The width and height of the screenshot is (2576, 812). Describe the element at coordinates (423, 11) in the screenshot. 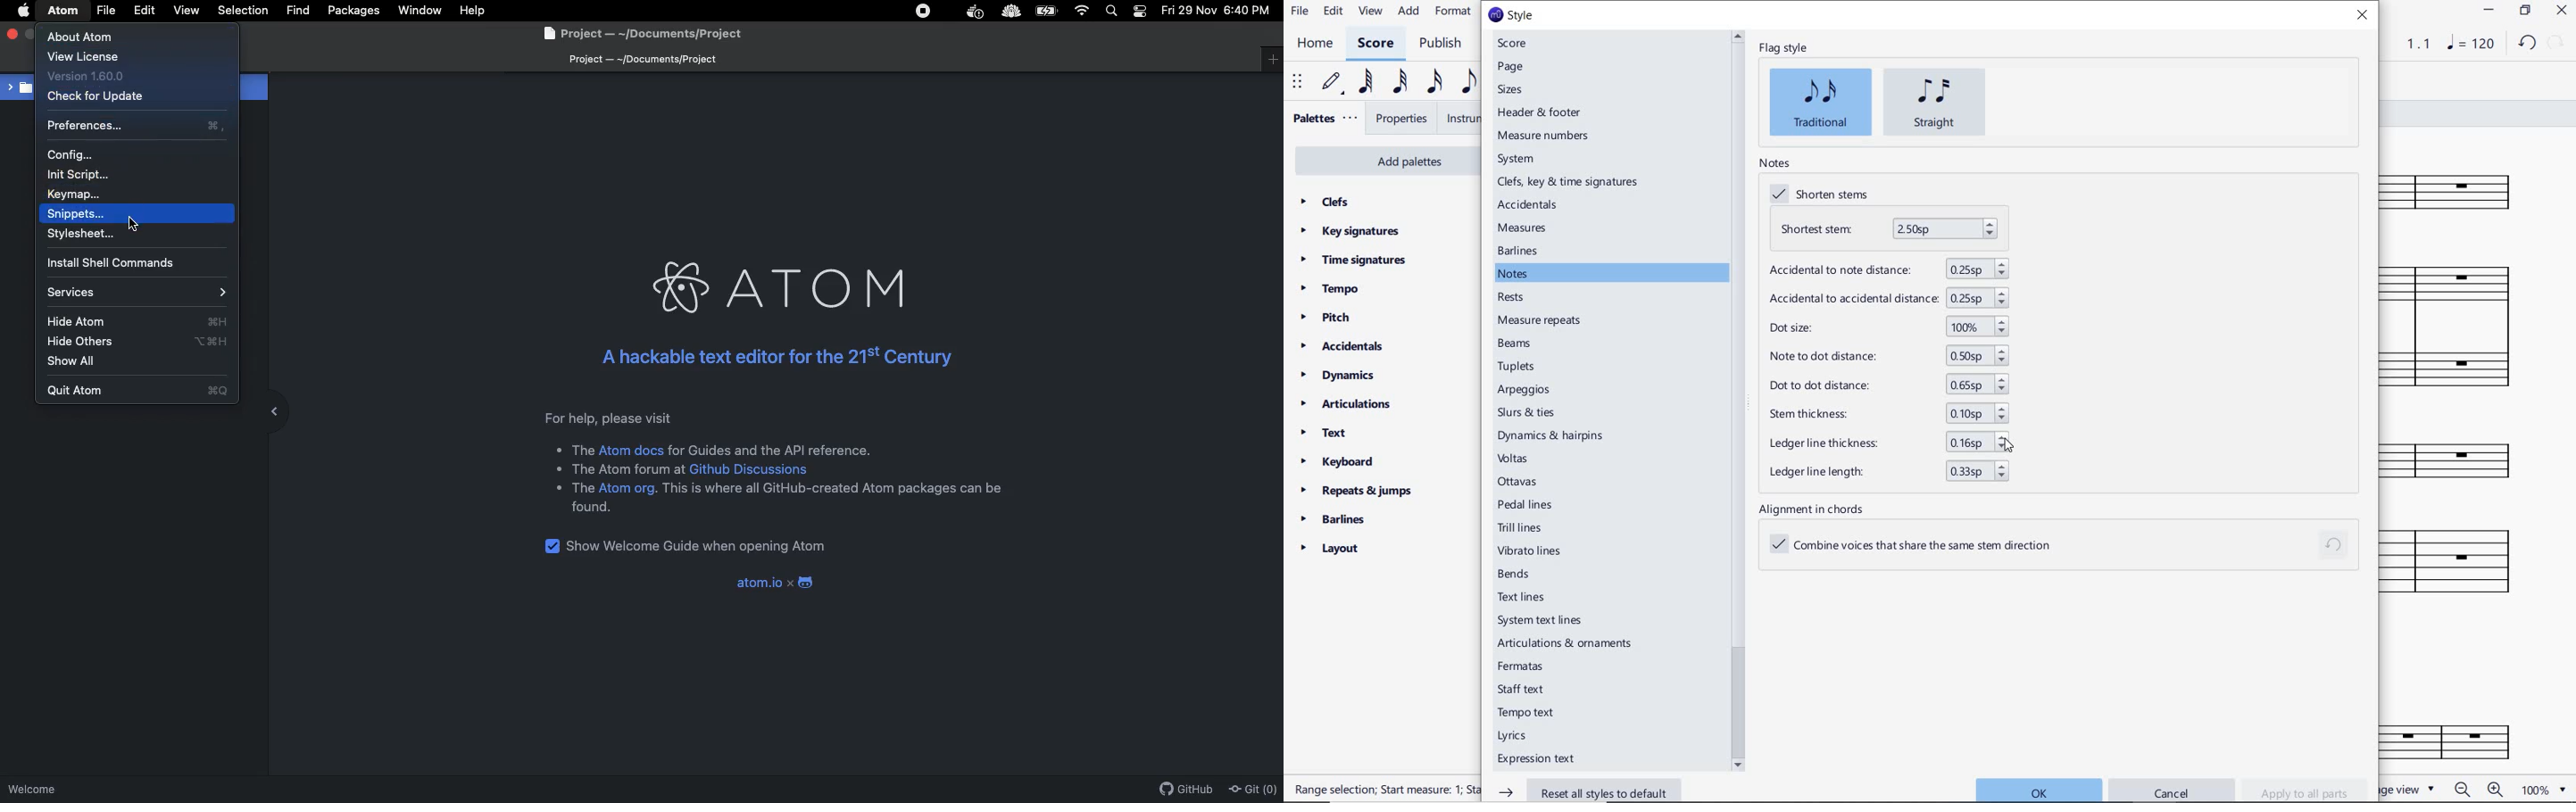

I see `Window` at that location.